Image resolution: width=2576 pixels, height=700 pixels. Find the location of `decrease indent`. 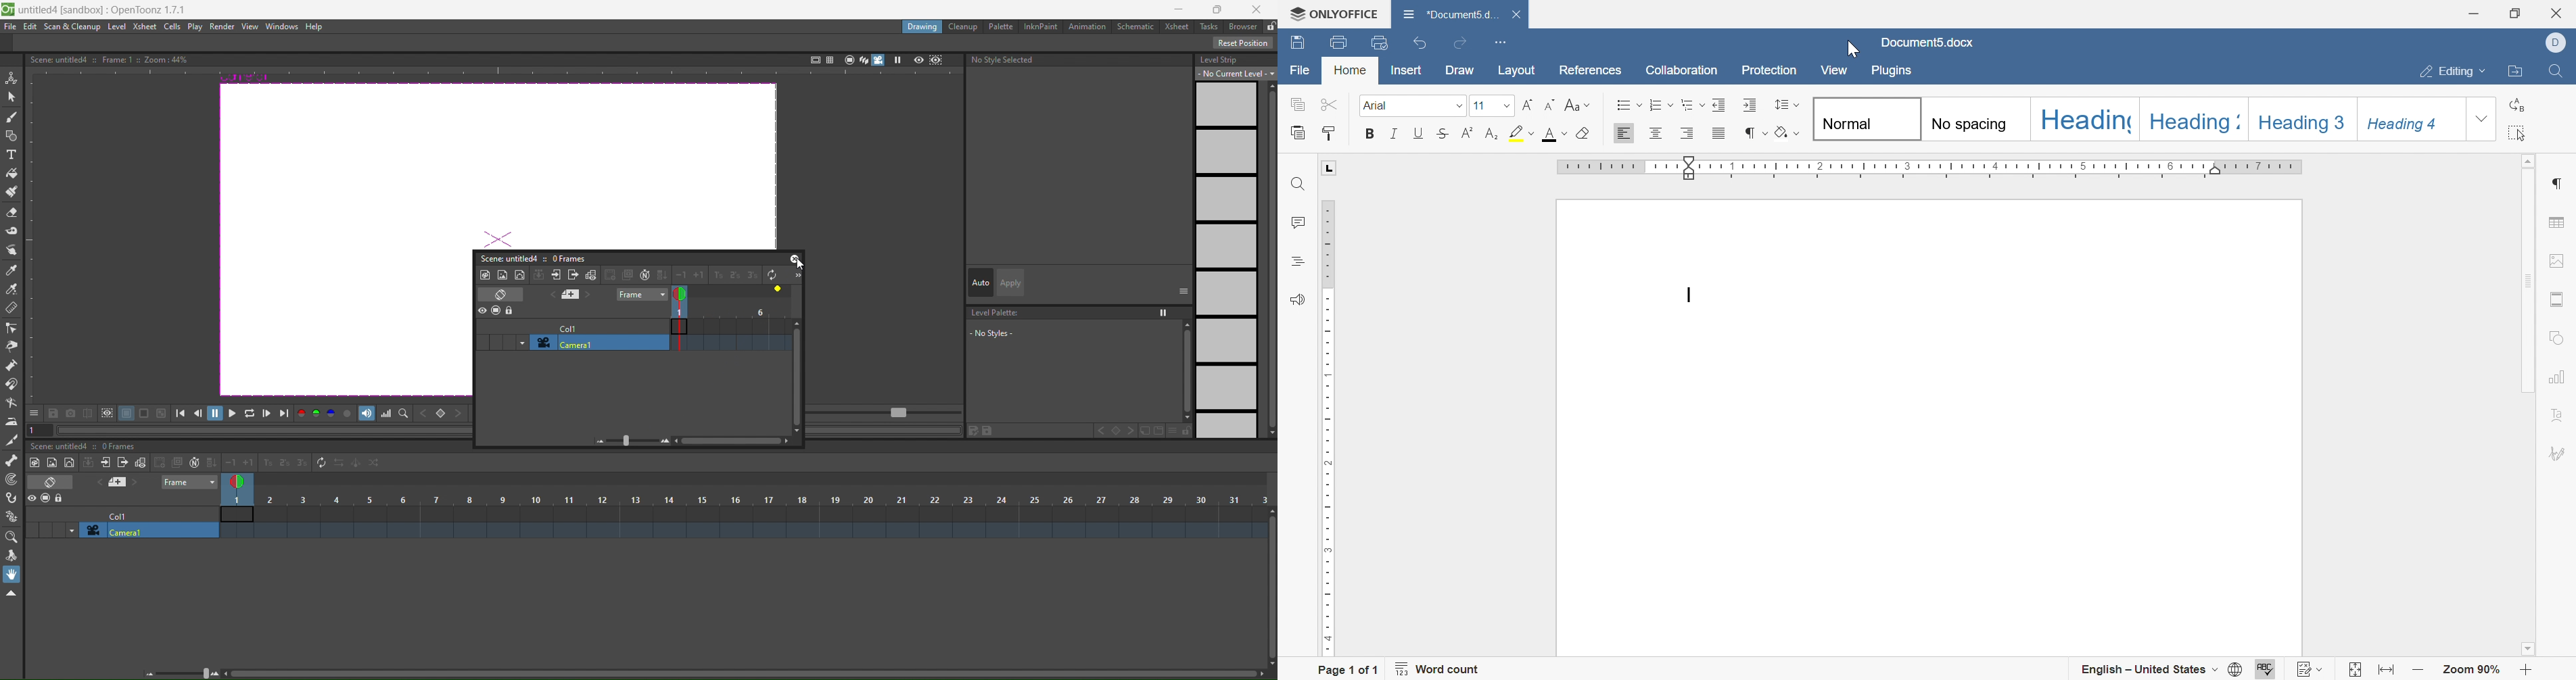

decrease indent is located at coordinates (1720, 104).